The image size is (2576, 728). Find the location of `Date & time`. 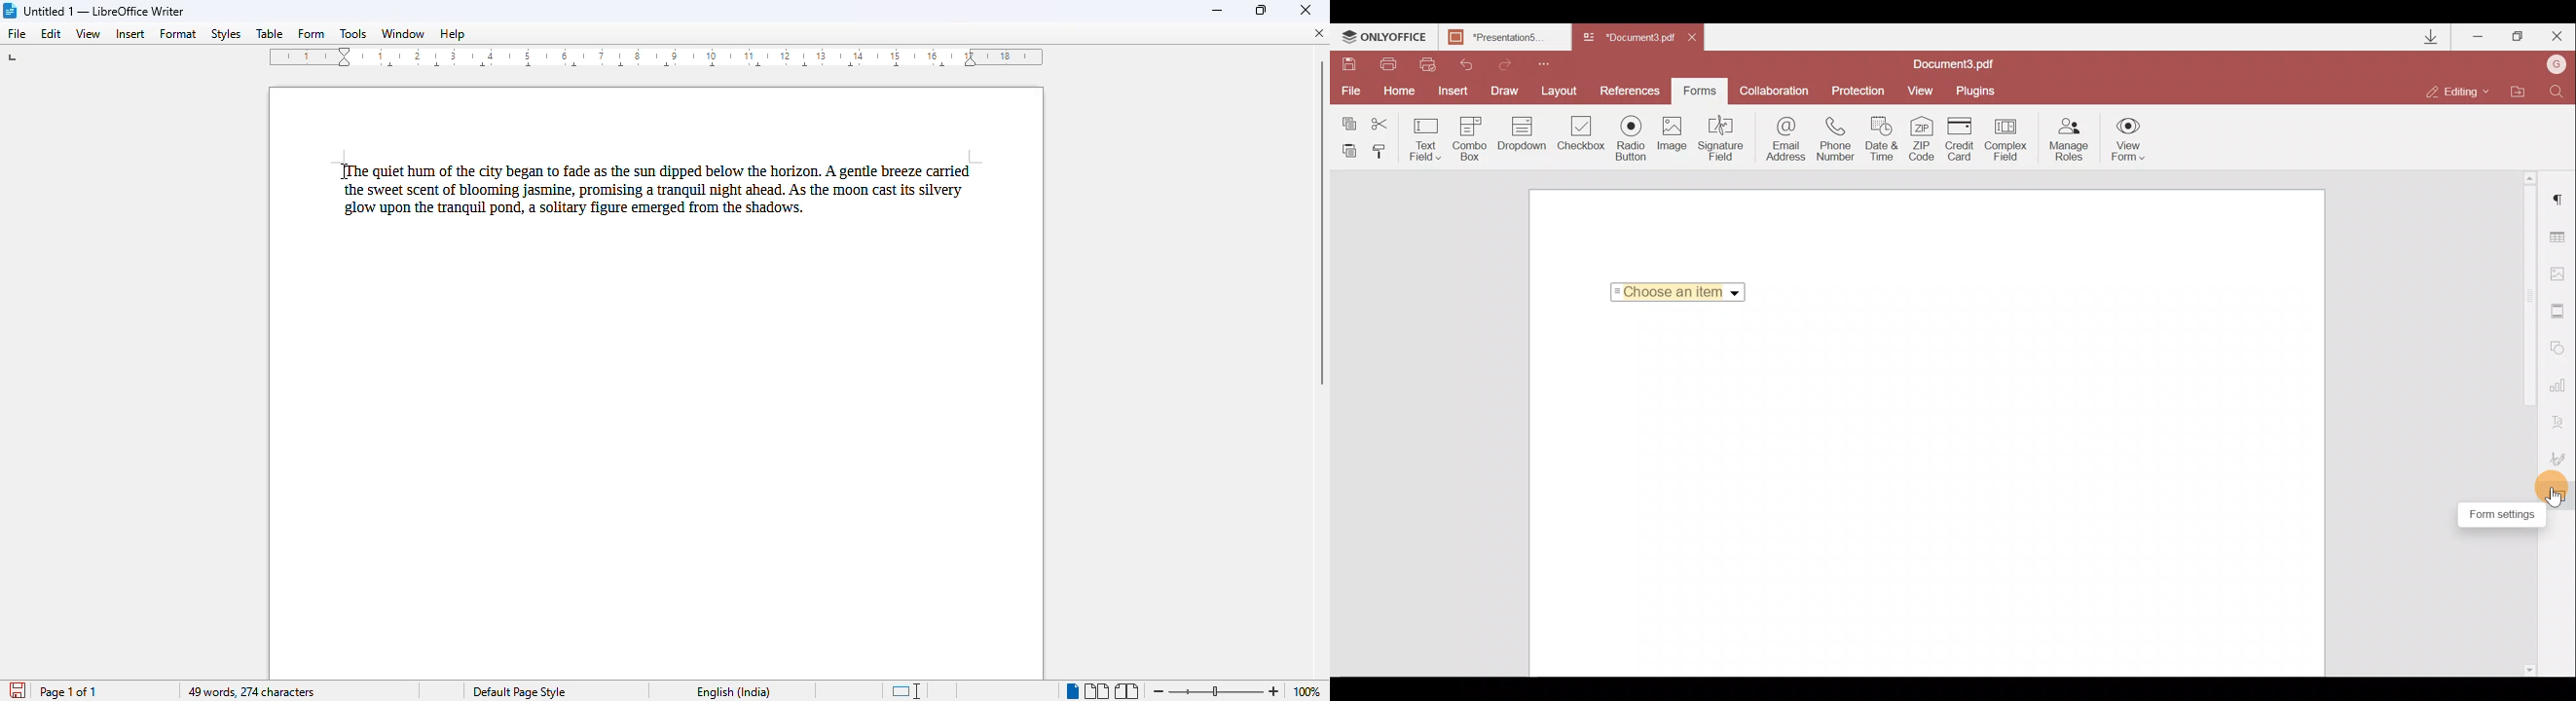

Date & time is located at coordinates (1883, 141).